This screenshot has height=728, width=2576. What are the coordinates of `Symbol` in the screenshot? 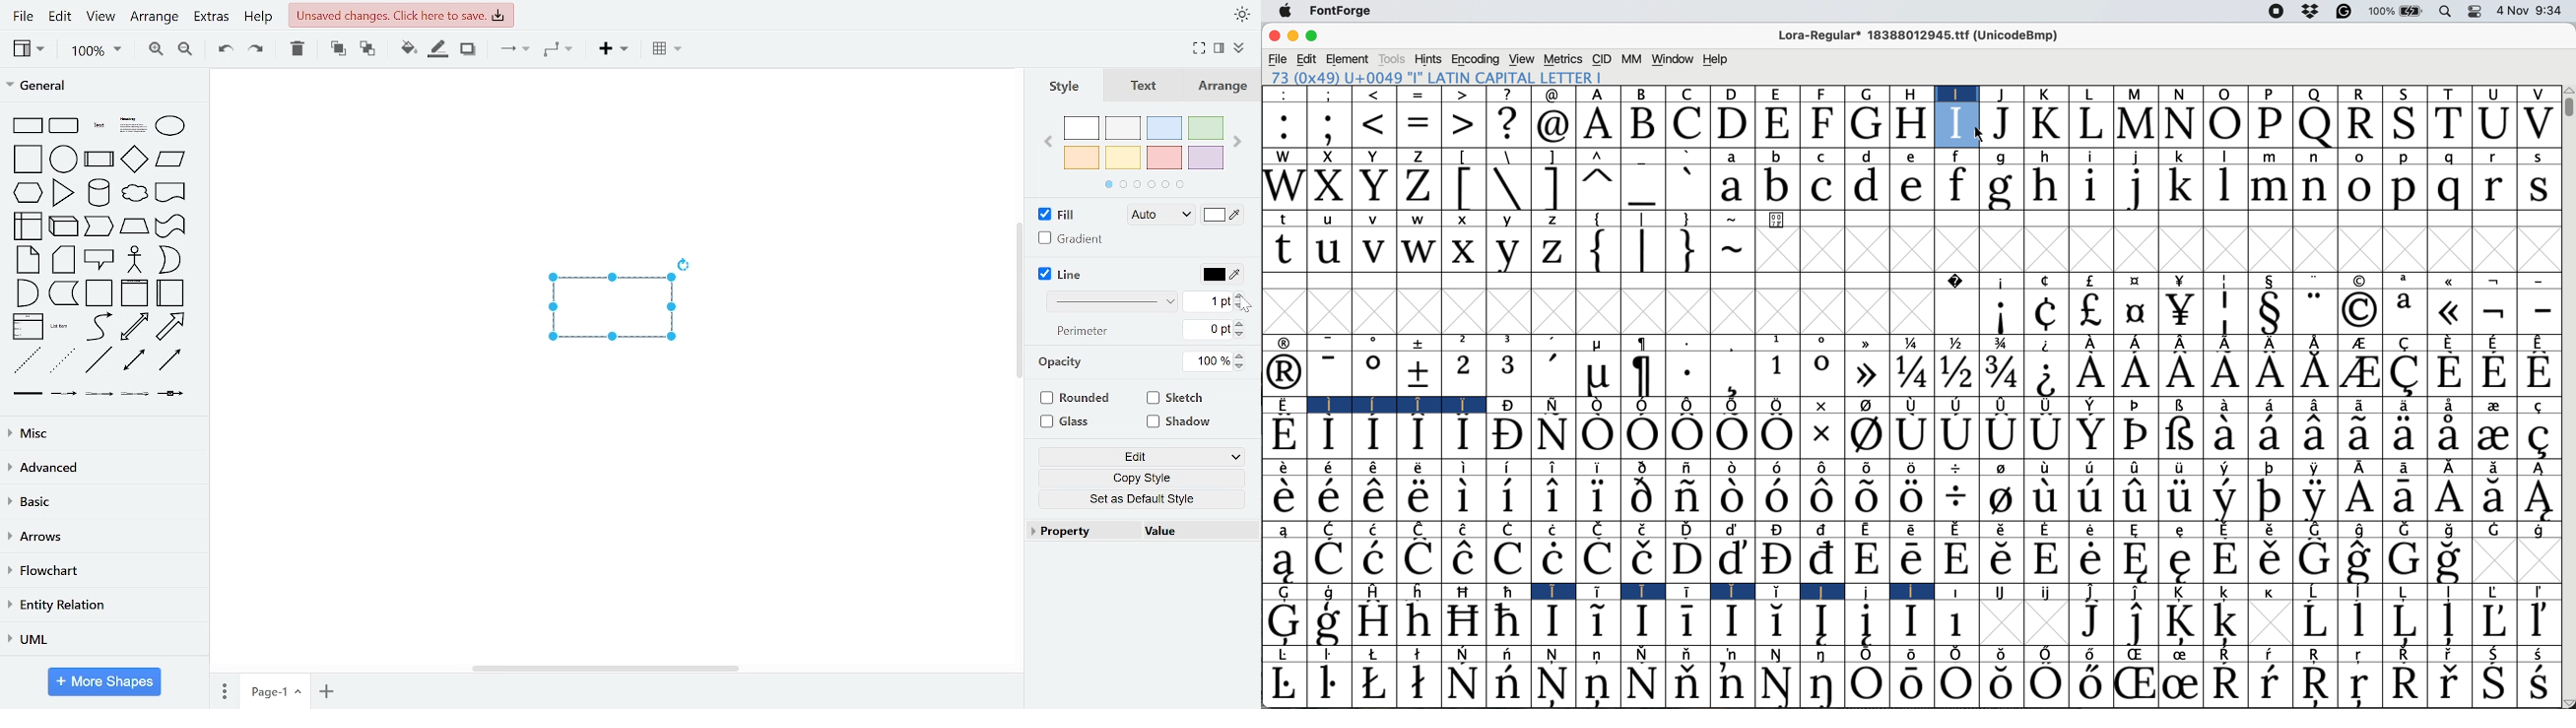 It's located at (2540, 341).